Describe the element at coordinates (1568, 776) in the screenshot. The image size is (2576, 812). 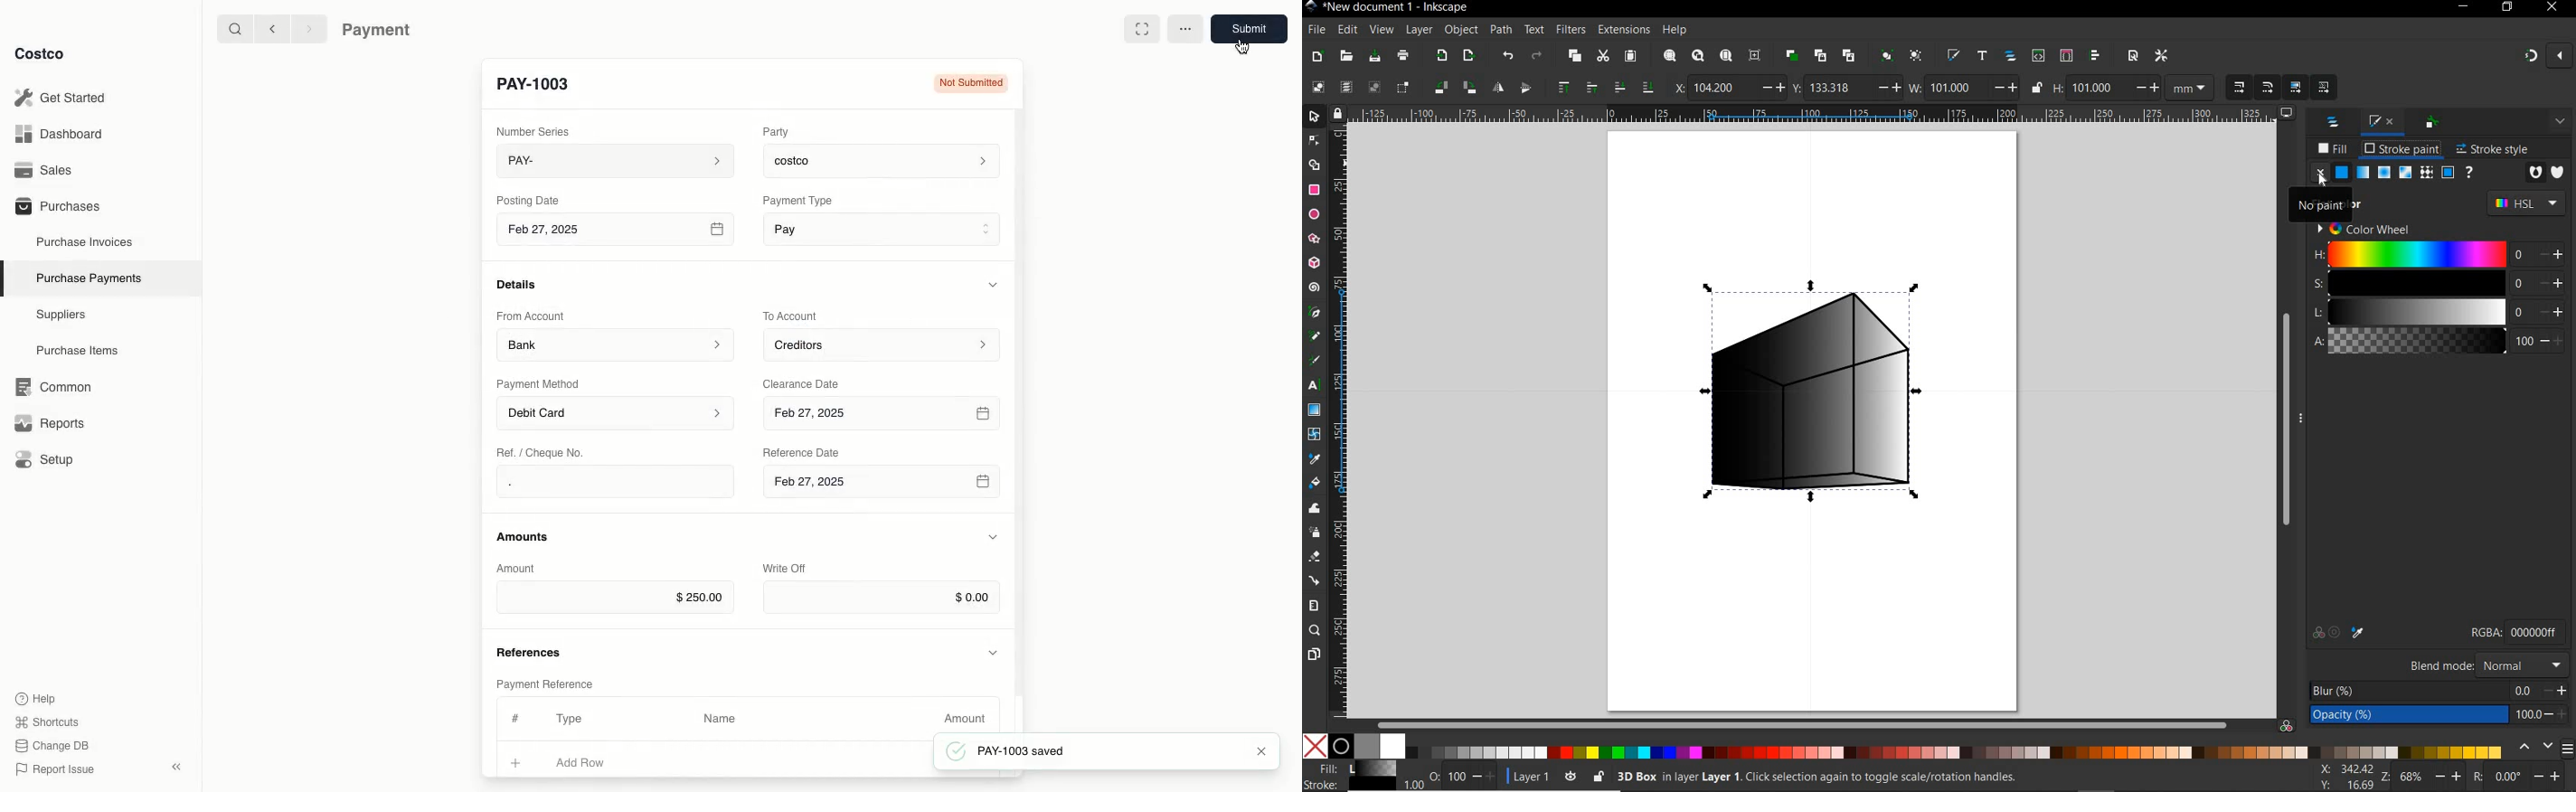
I see `TOGGLE CURRENT LAYER VISIBILITY` at that location.